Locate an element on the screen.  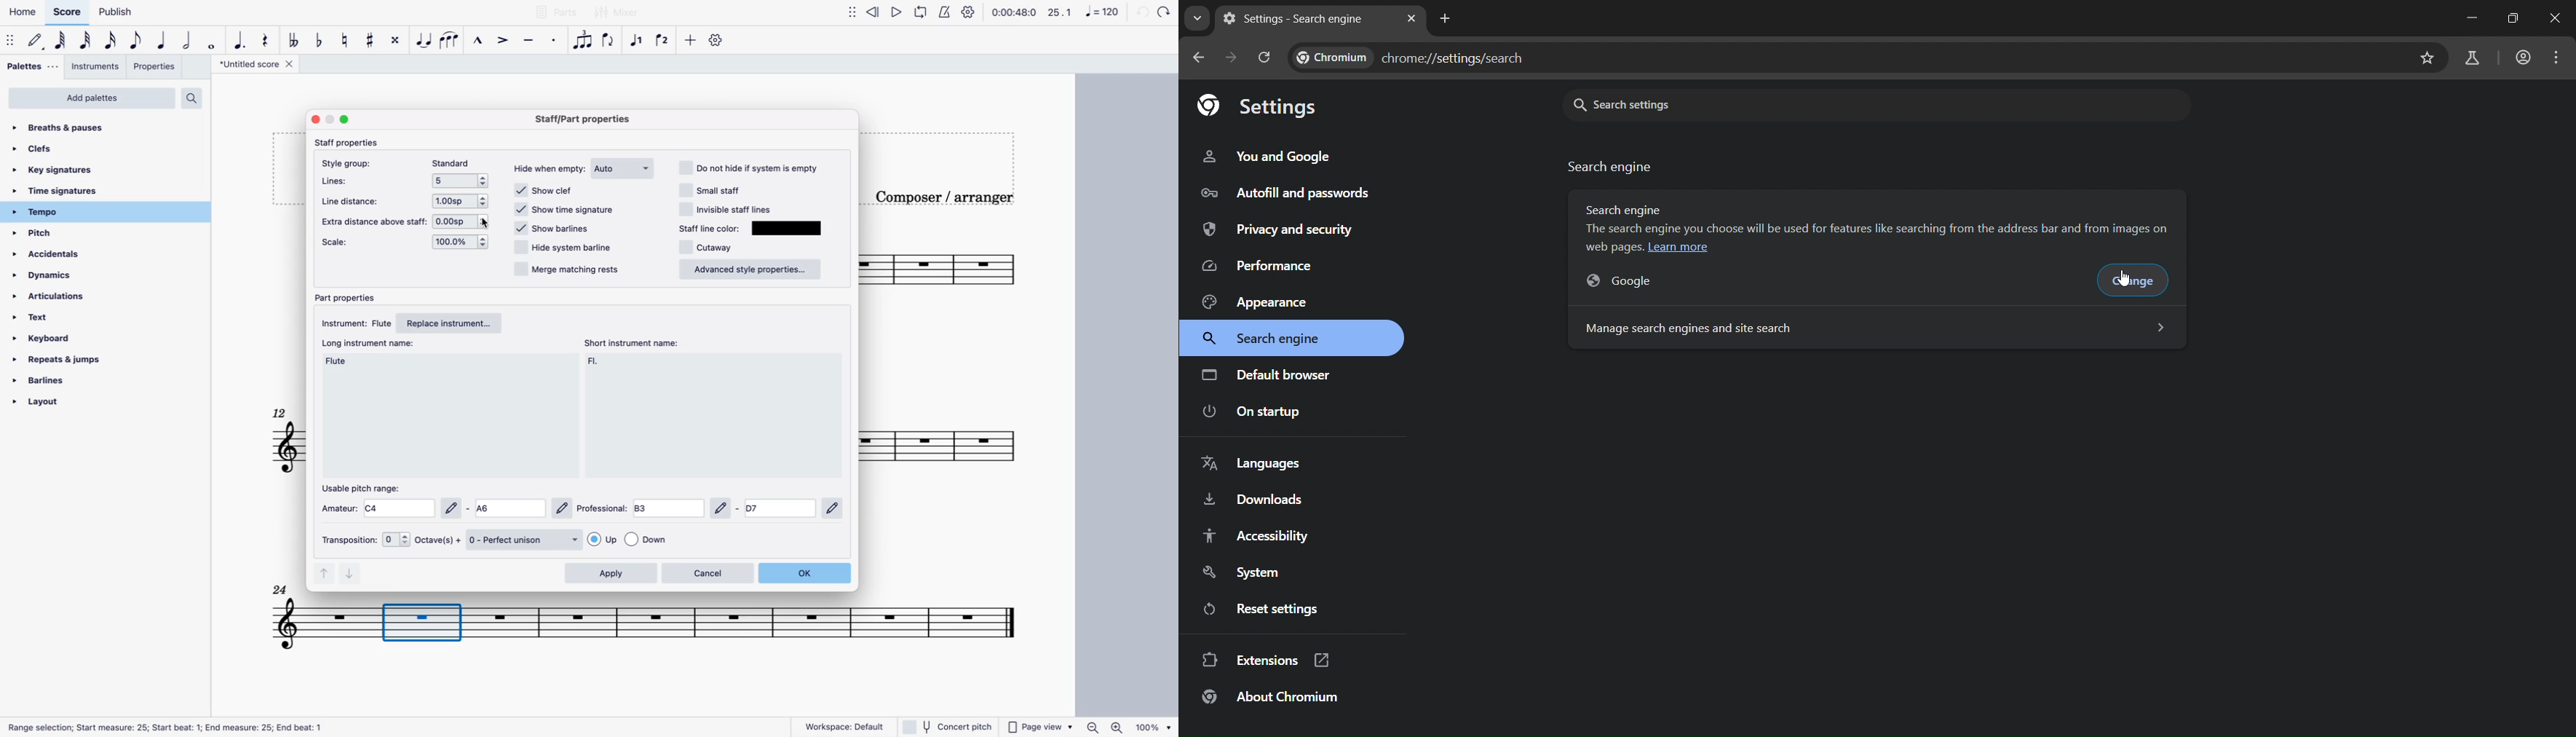
lines is located at coordinates (335, 182).